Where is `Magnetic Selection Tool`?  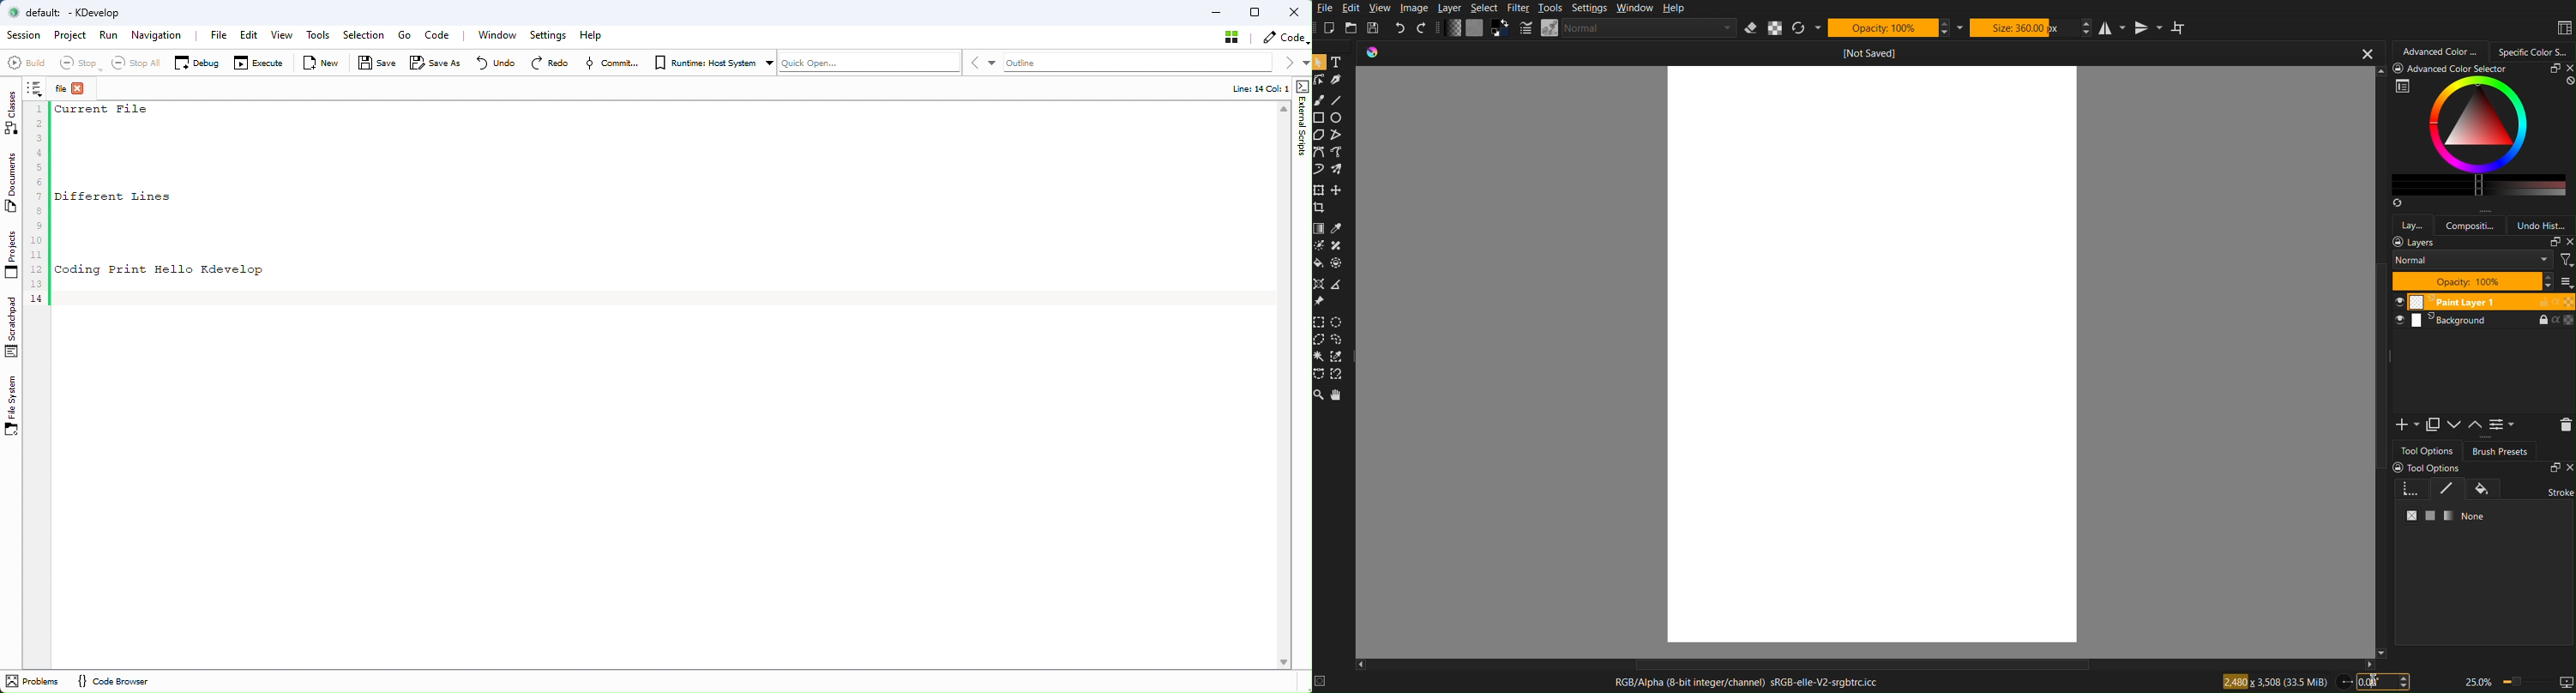 Magnetic Selection Tool is located at coordinates (1337, 375).